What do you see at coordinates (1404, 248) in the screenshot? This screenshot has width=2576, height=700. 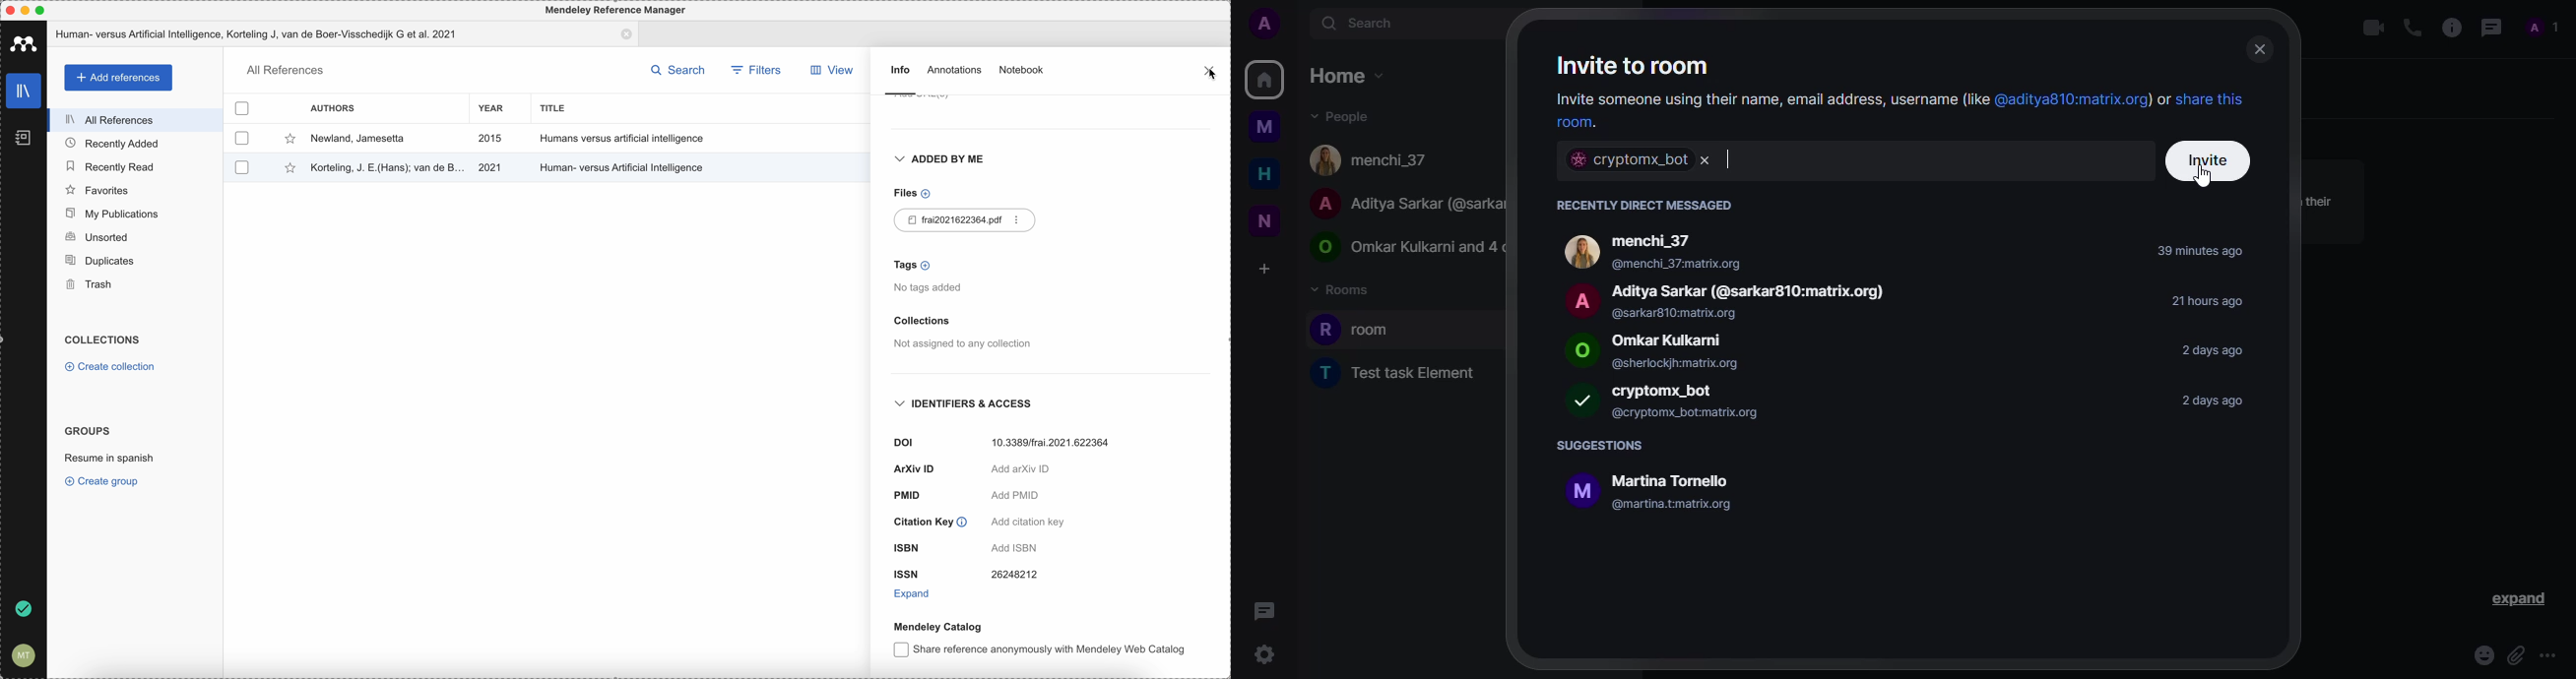 I see `O  Omkar Kulkarni and 4` at bounding box center [1404, 248].